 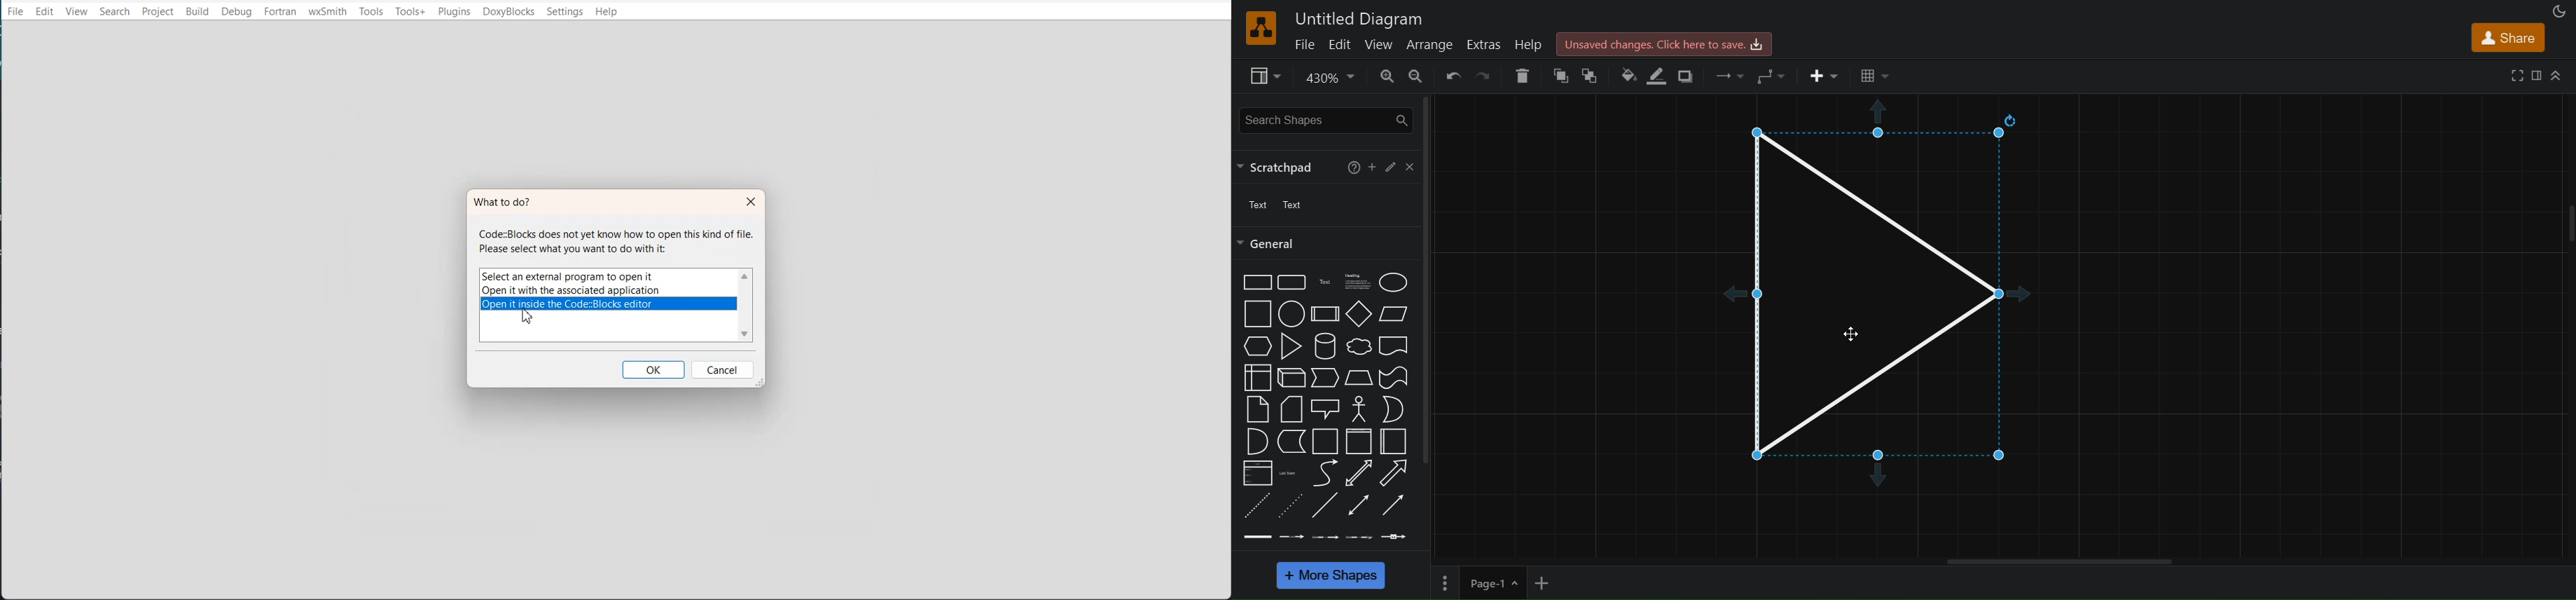 What do you see at coordinates (1553, 582) in the screenshot?
I see `add new page` at bounding box center [1553, 582].